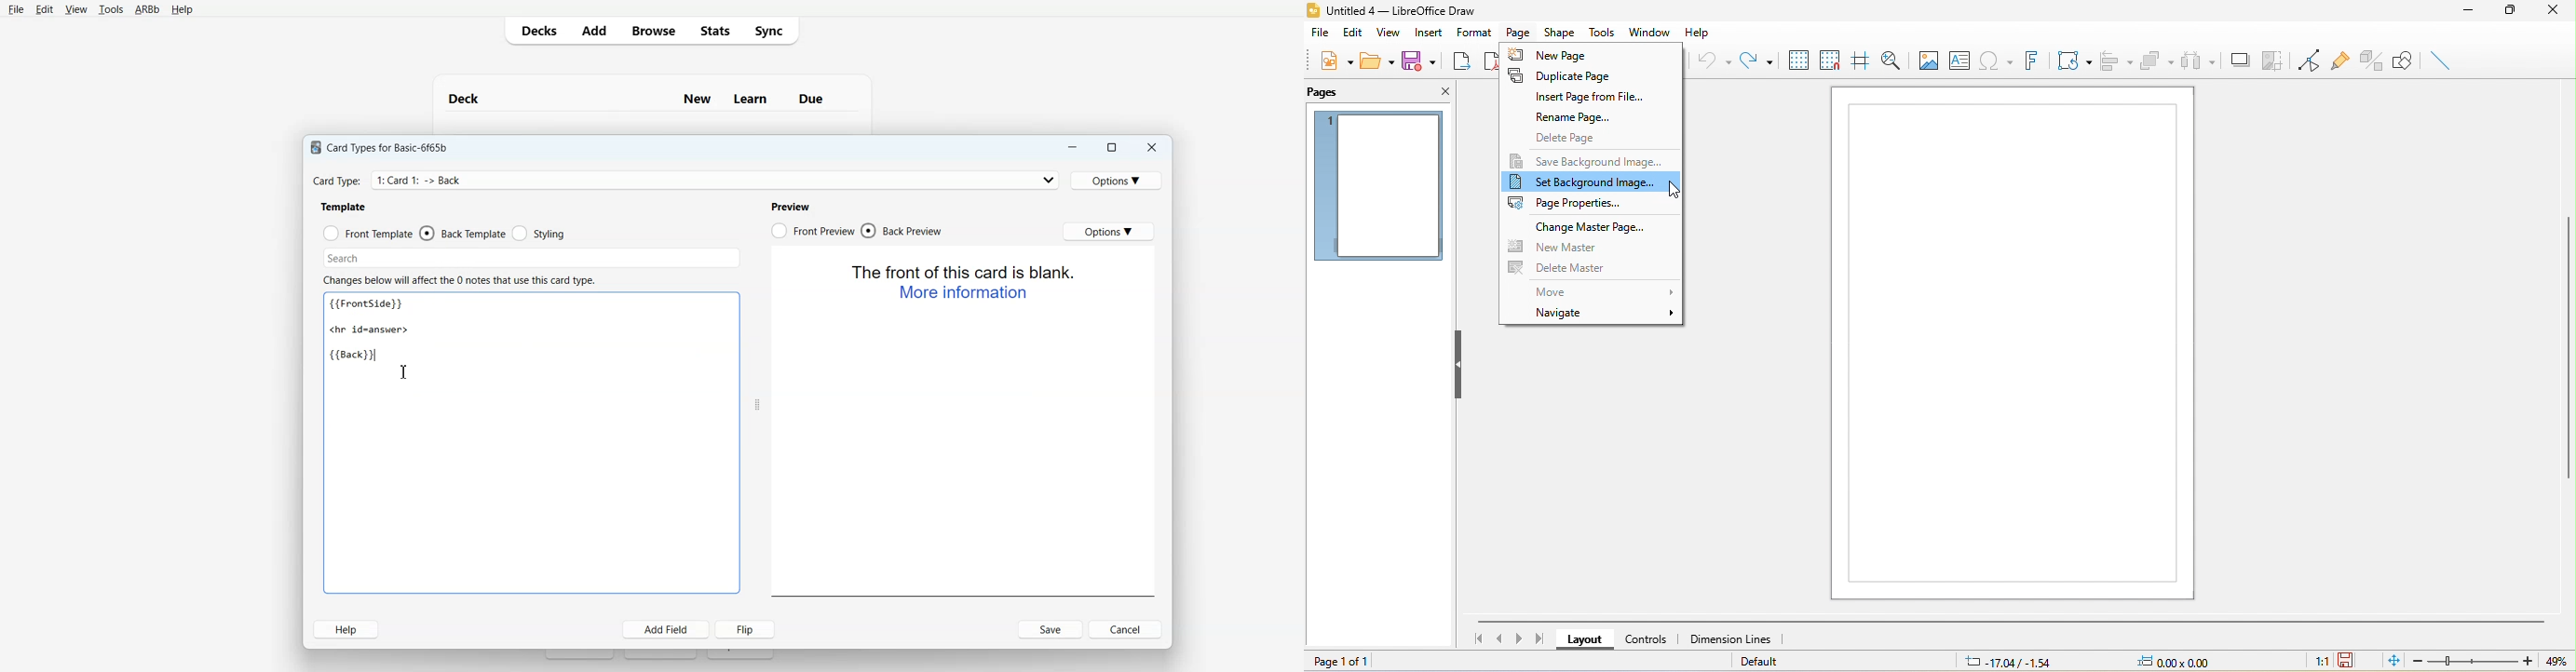 Image resolution: width=2576 pixels, height=672 pixels. Describe the element at coordinates (406, 373) in the screenshot. I see `Text cursor` at that location.